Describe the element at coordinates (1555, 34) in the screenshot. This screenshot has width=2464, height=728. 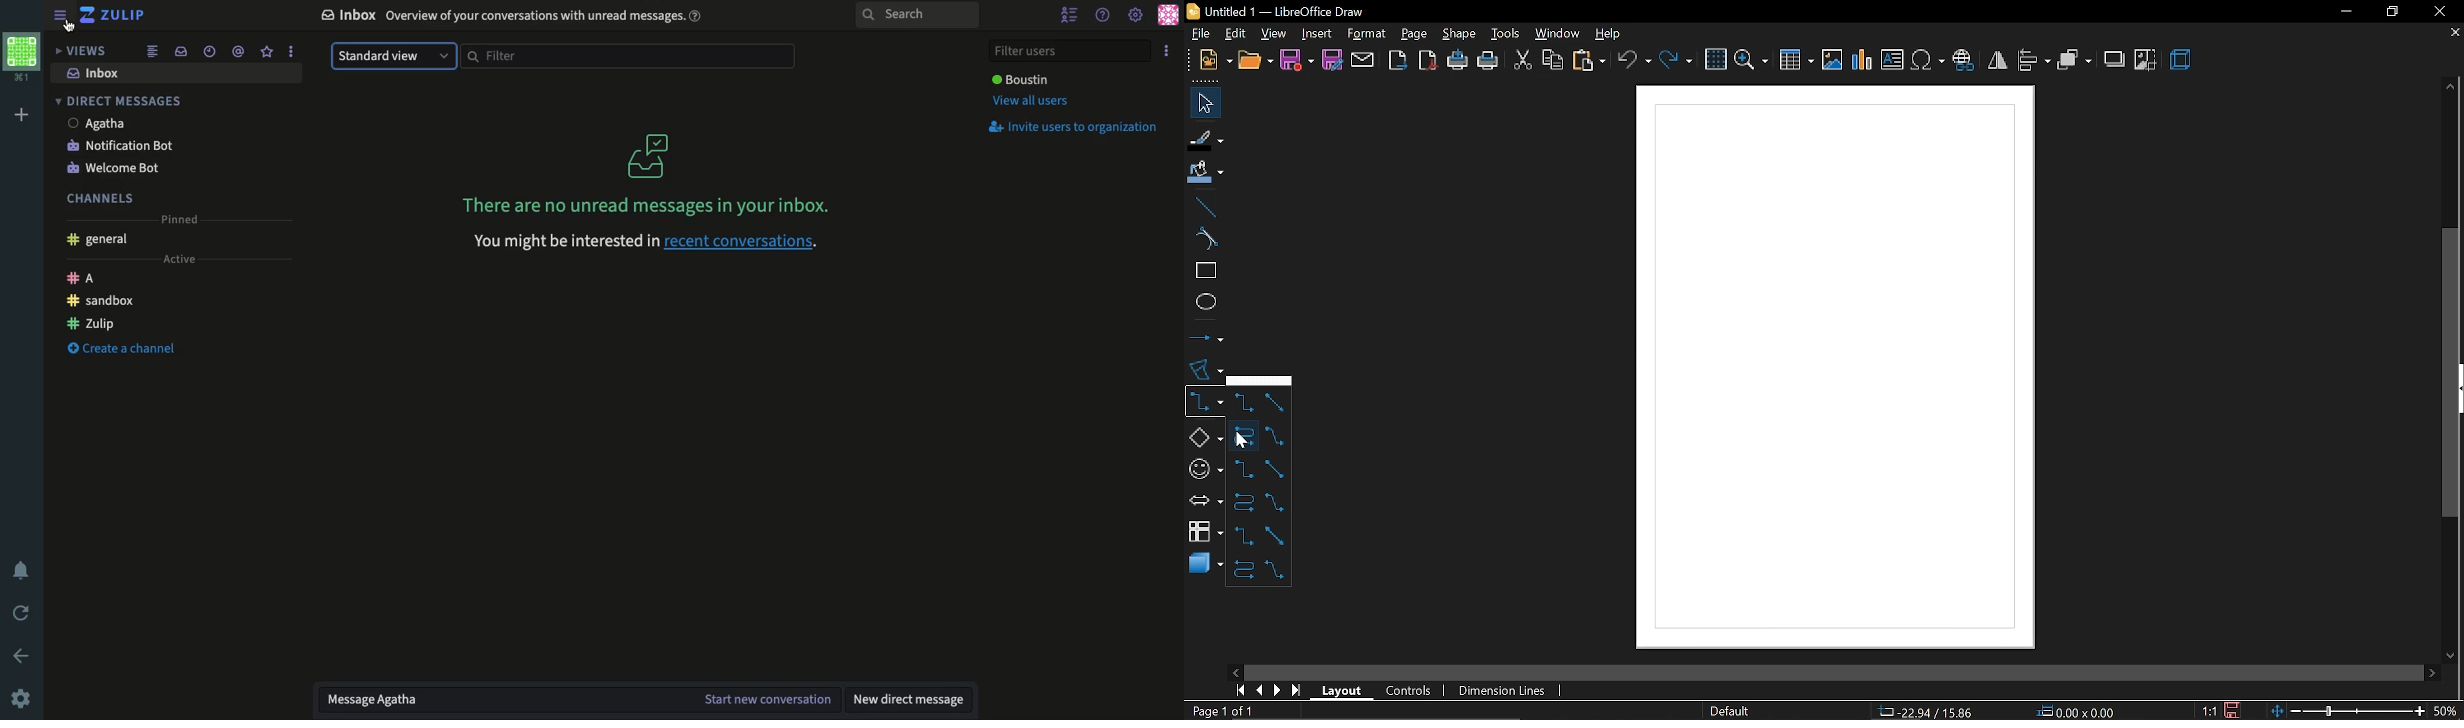
I see `window` at that location.